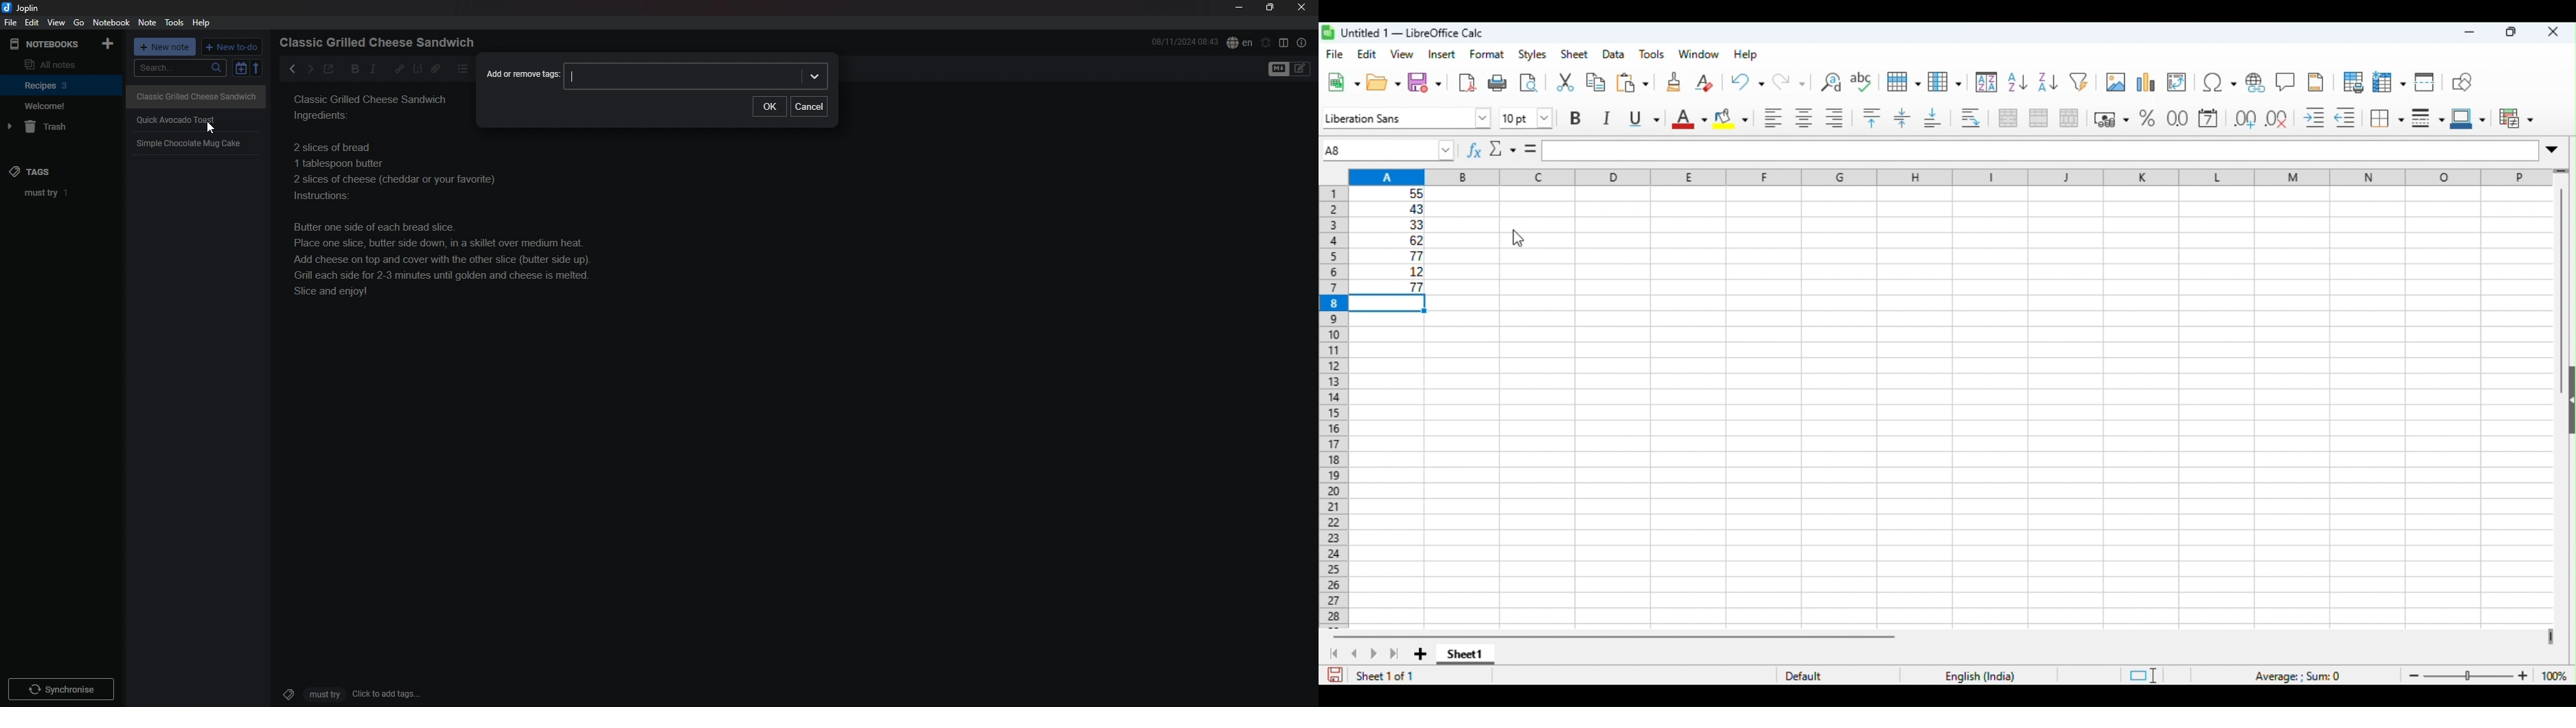 This screenshot has width=2576, height=728. Describe the element at coordinates (1836, 118) in the screenshot. I see `align right` at that location.